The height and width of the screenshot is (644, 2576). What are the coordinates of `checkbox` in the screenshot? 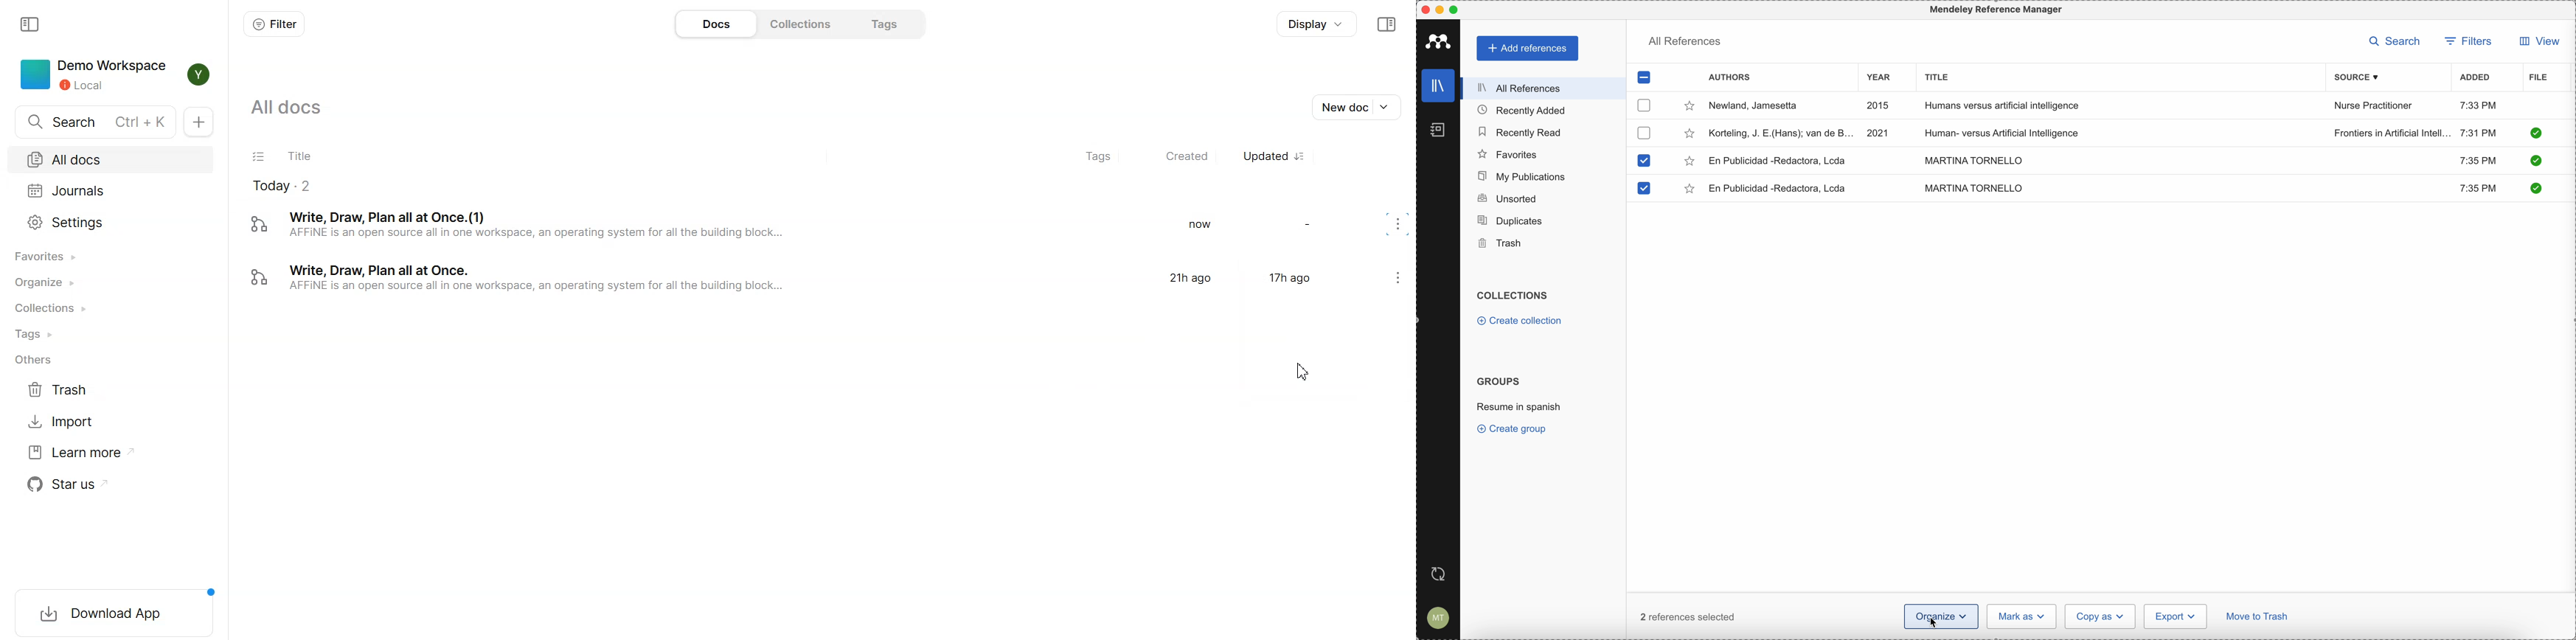 It's located at (1642, 133).